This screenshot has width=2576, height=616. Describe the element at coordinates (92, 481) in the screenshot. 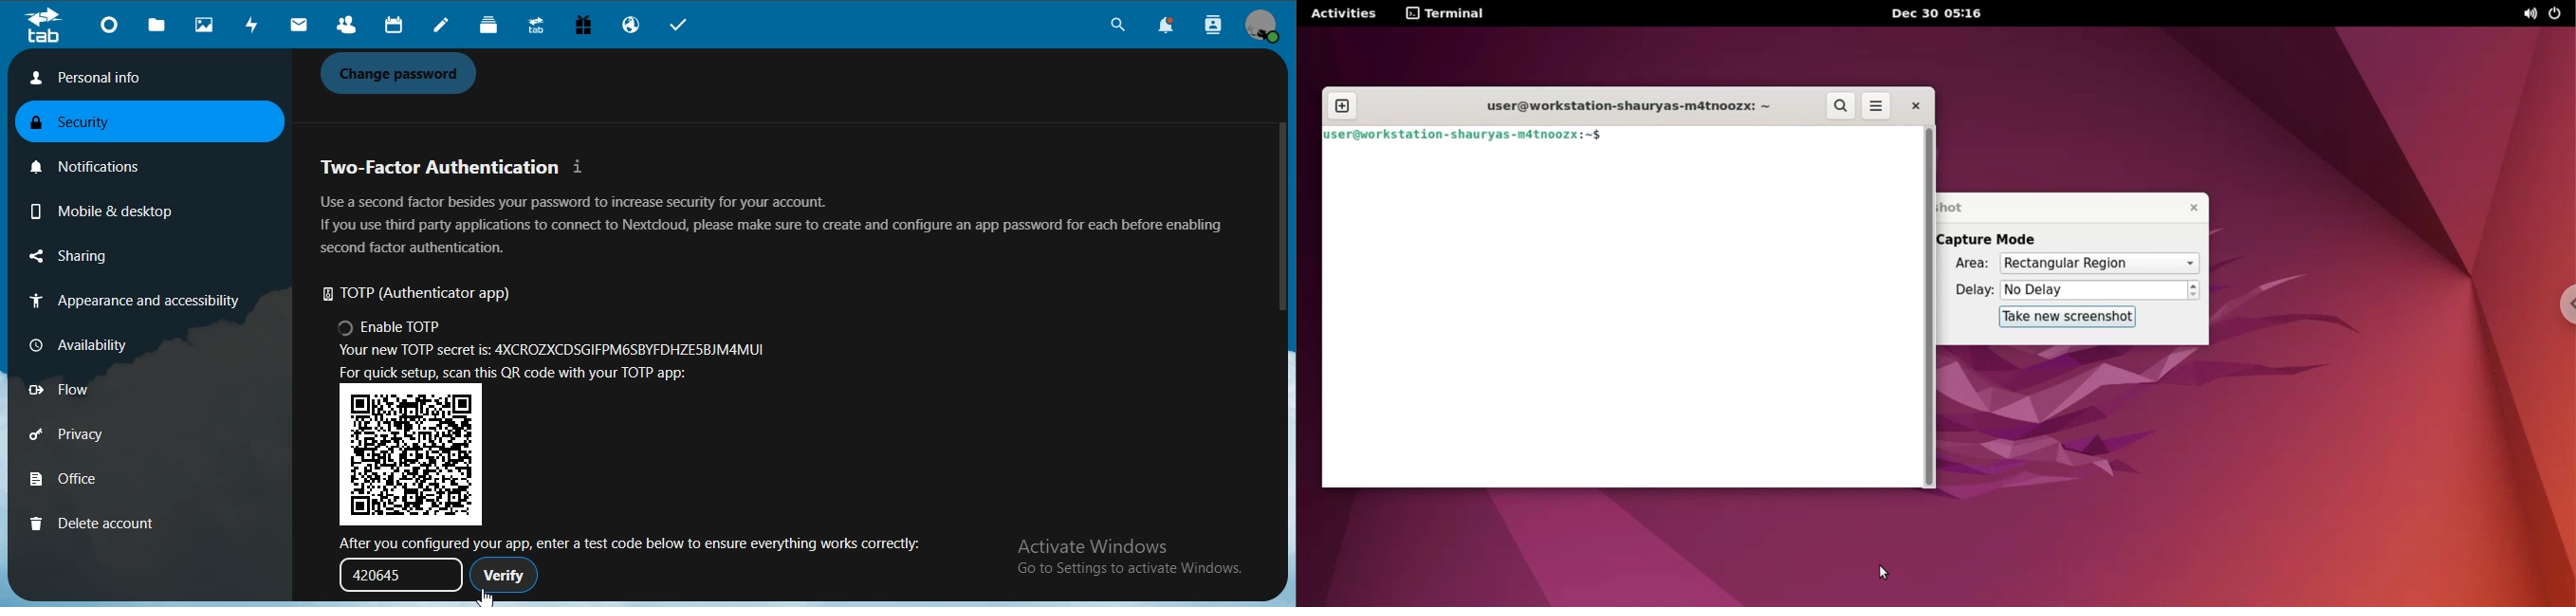

I see `office` at that location.